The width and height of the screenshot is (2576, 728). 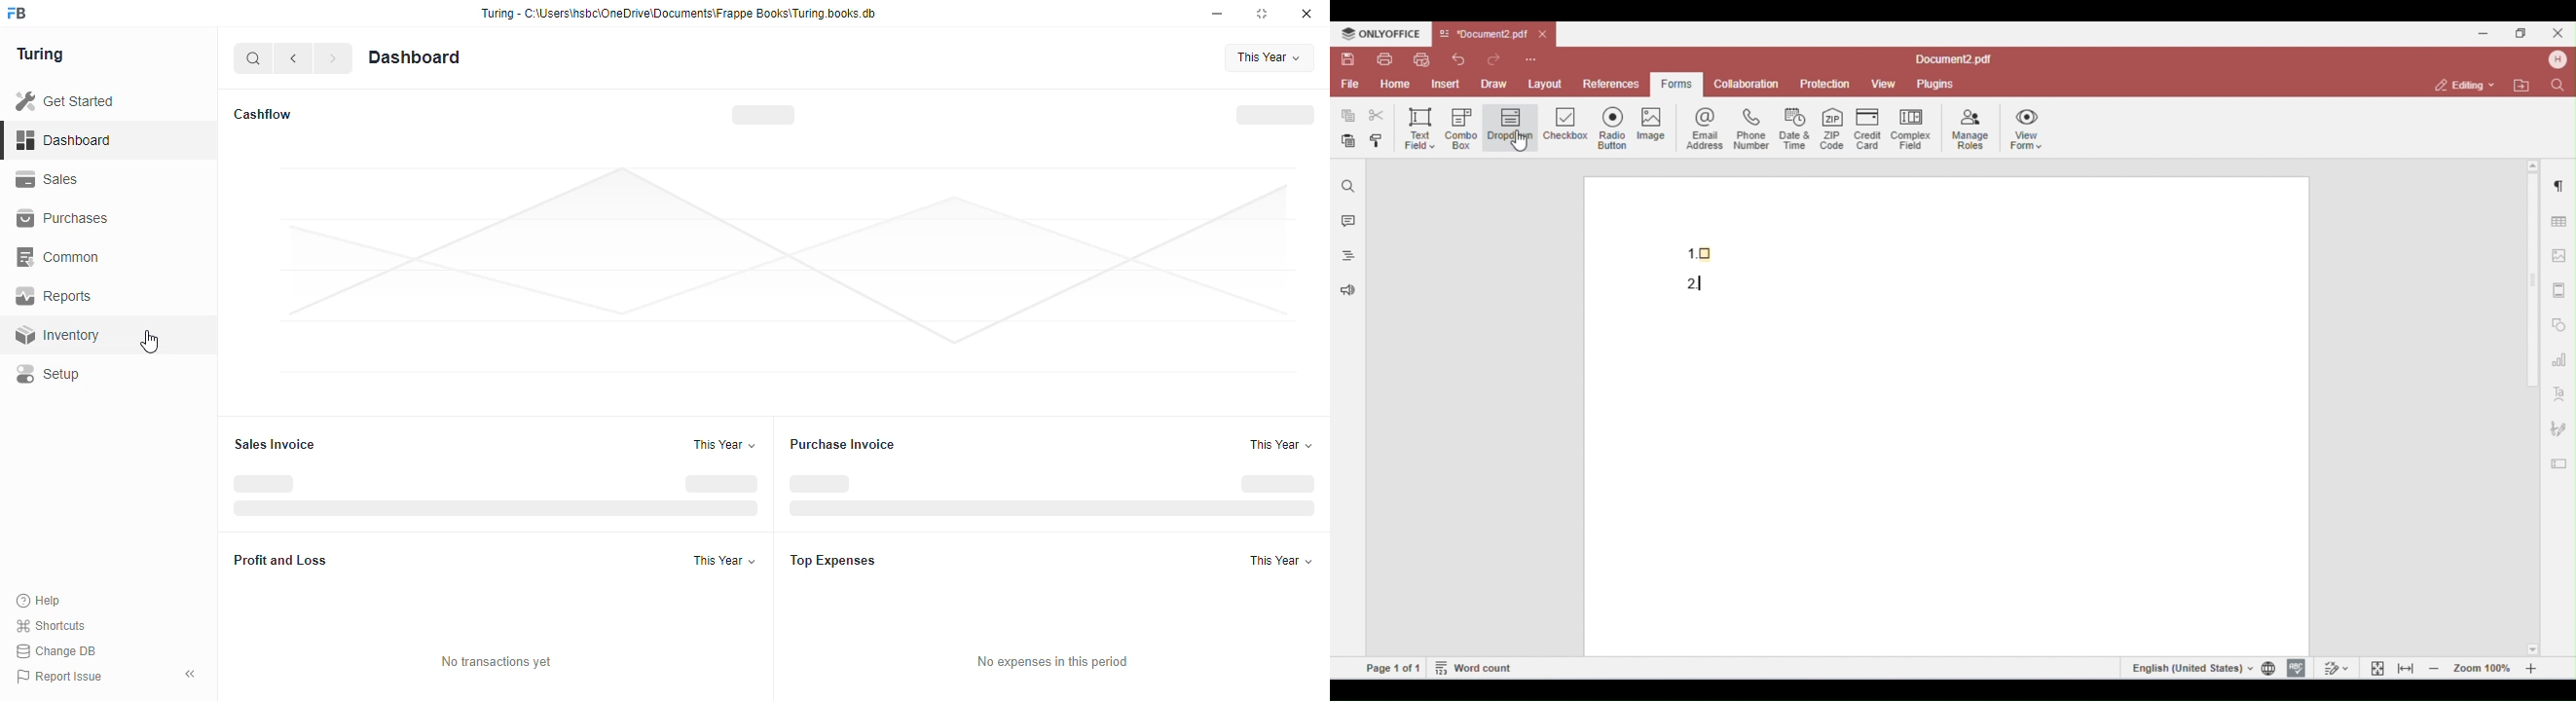 I want to click on turing, so click(x=41, y=55).